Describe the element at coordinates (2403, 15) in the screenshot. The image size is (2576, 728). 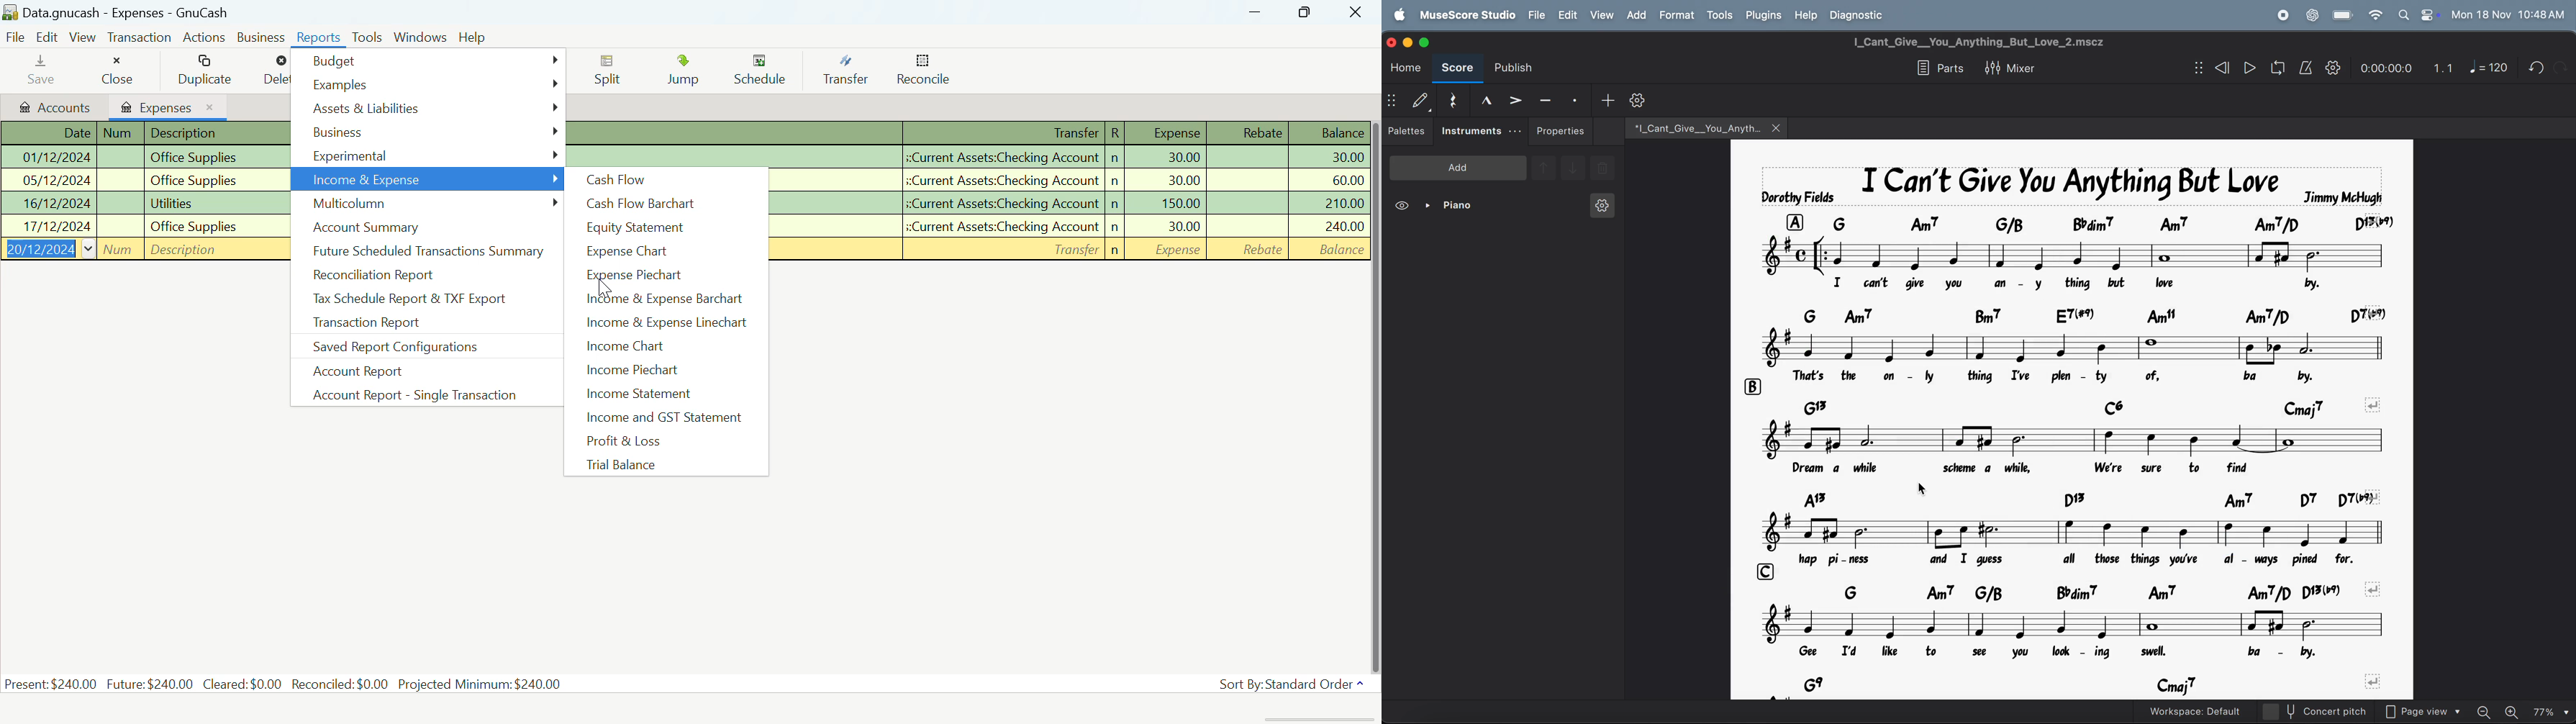
I see `search` at that location.